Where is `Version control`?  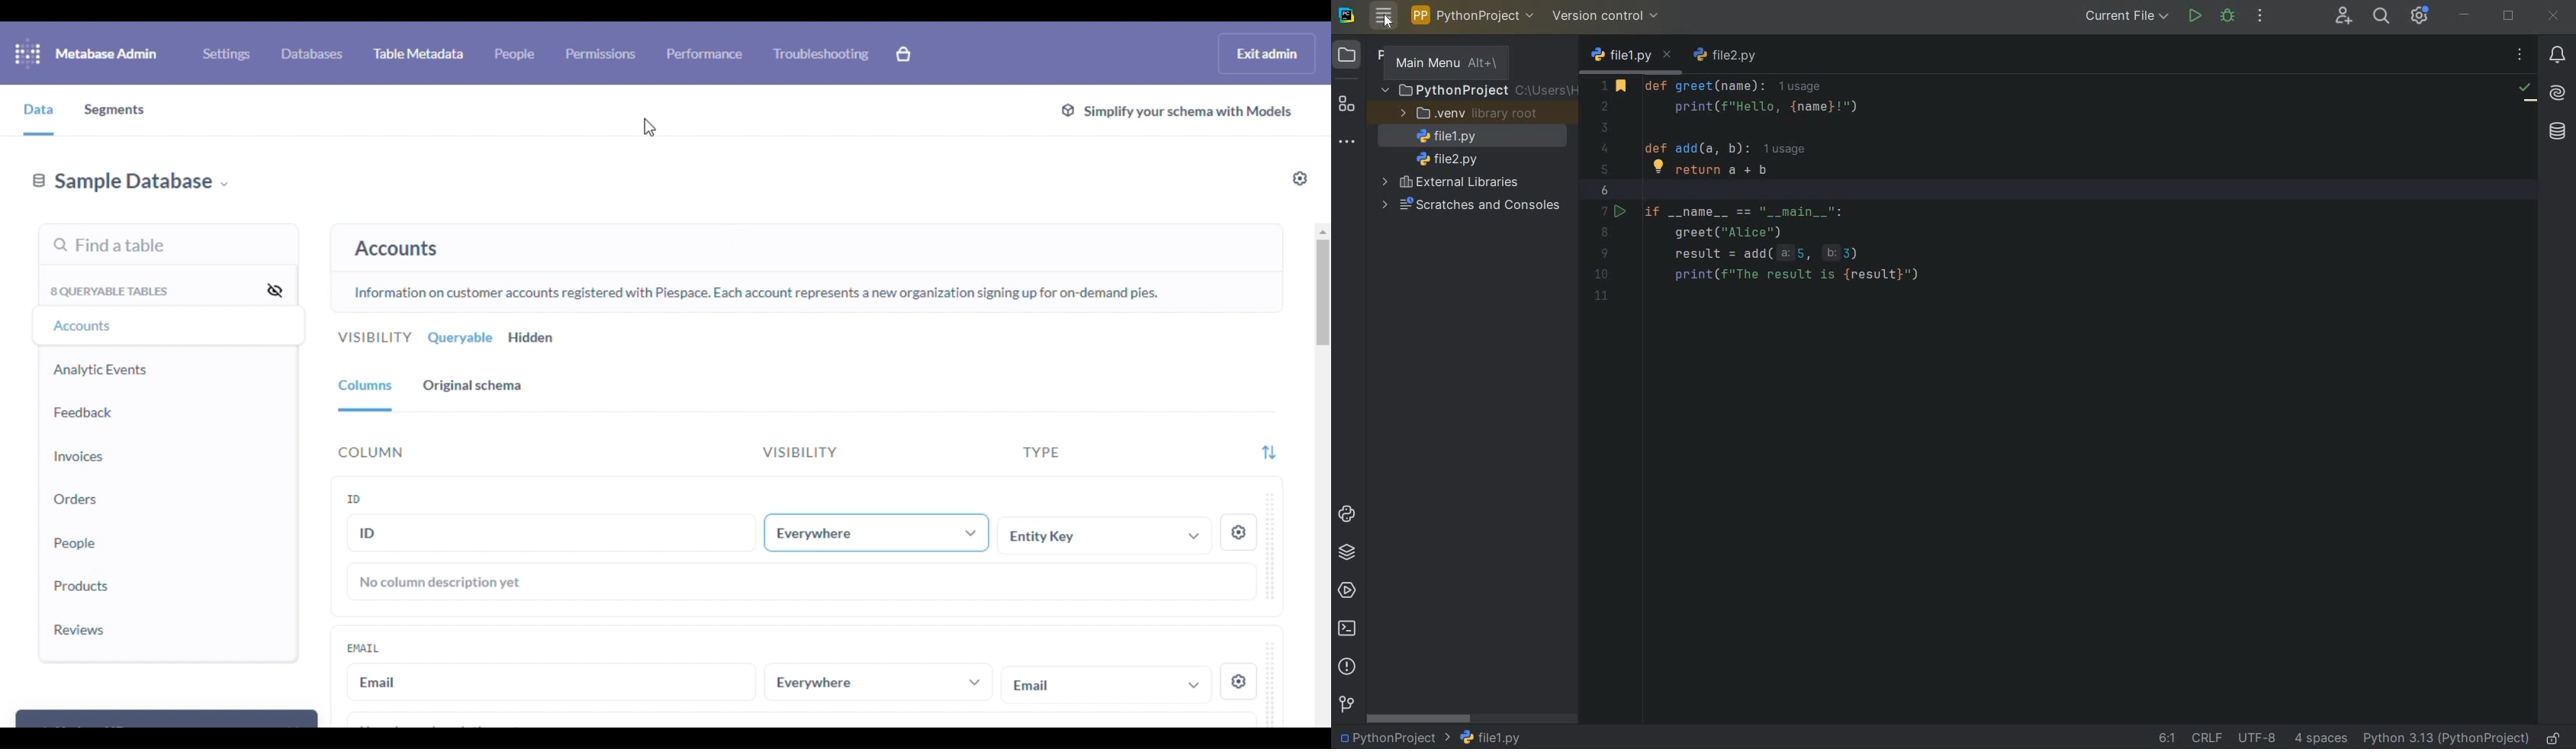 Version control is located at coordinates (1346, 704).